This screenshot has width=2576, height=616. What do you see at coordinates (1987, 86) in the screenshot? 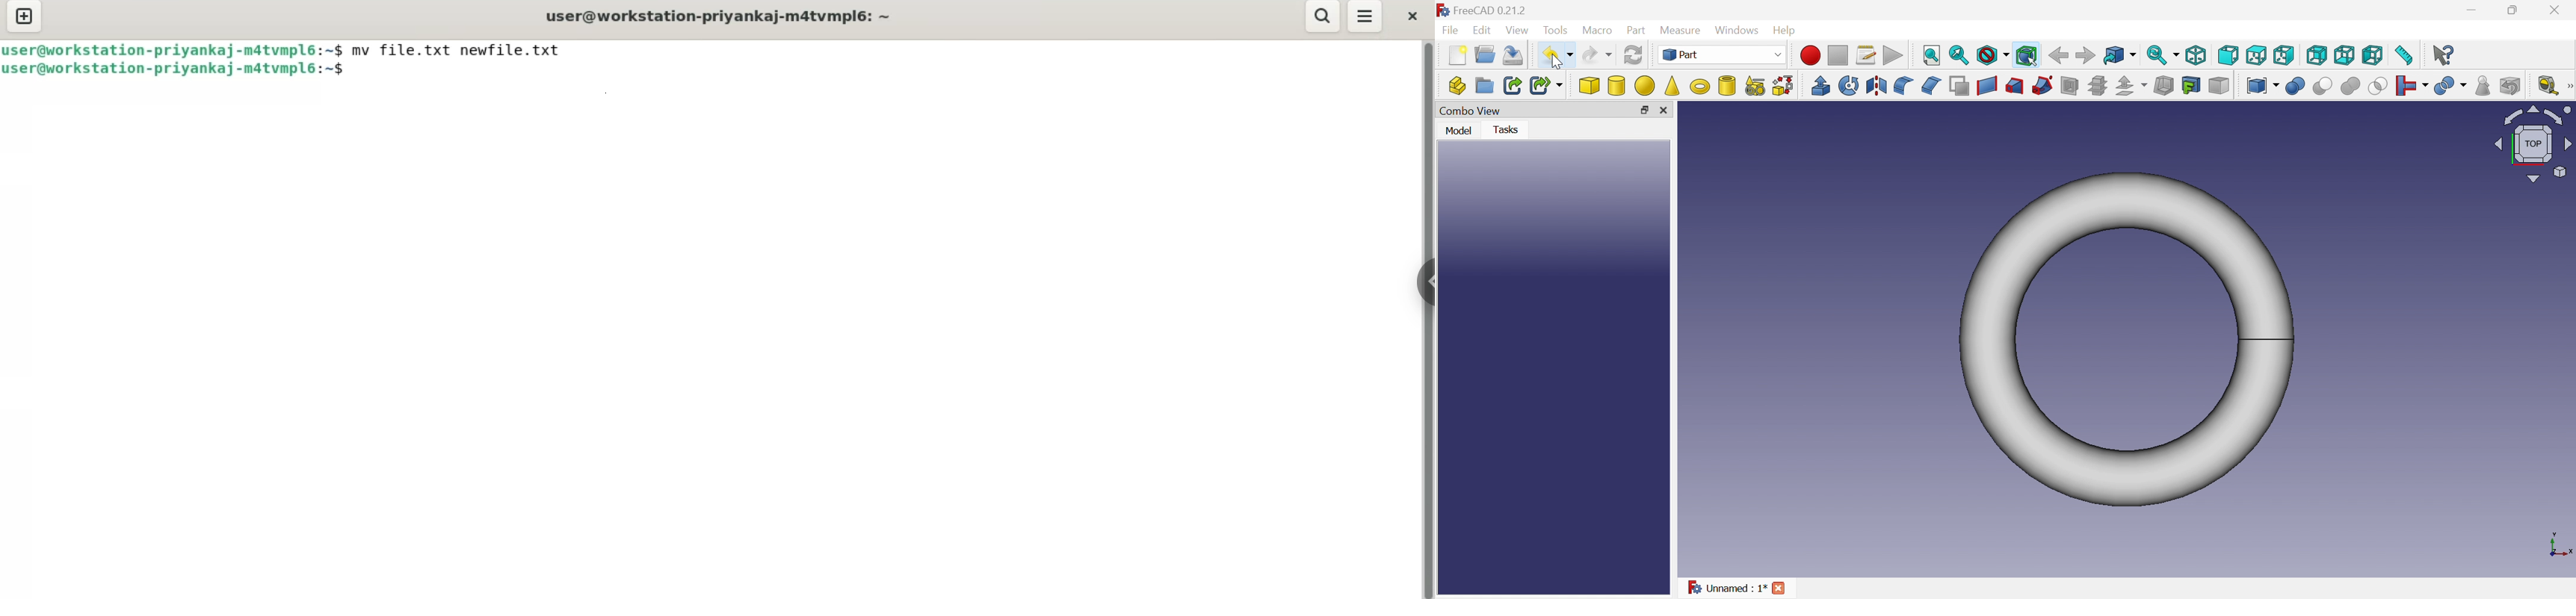
I see `Create ruled surface` at bounding box center [1987, 86].